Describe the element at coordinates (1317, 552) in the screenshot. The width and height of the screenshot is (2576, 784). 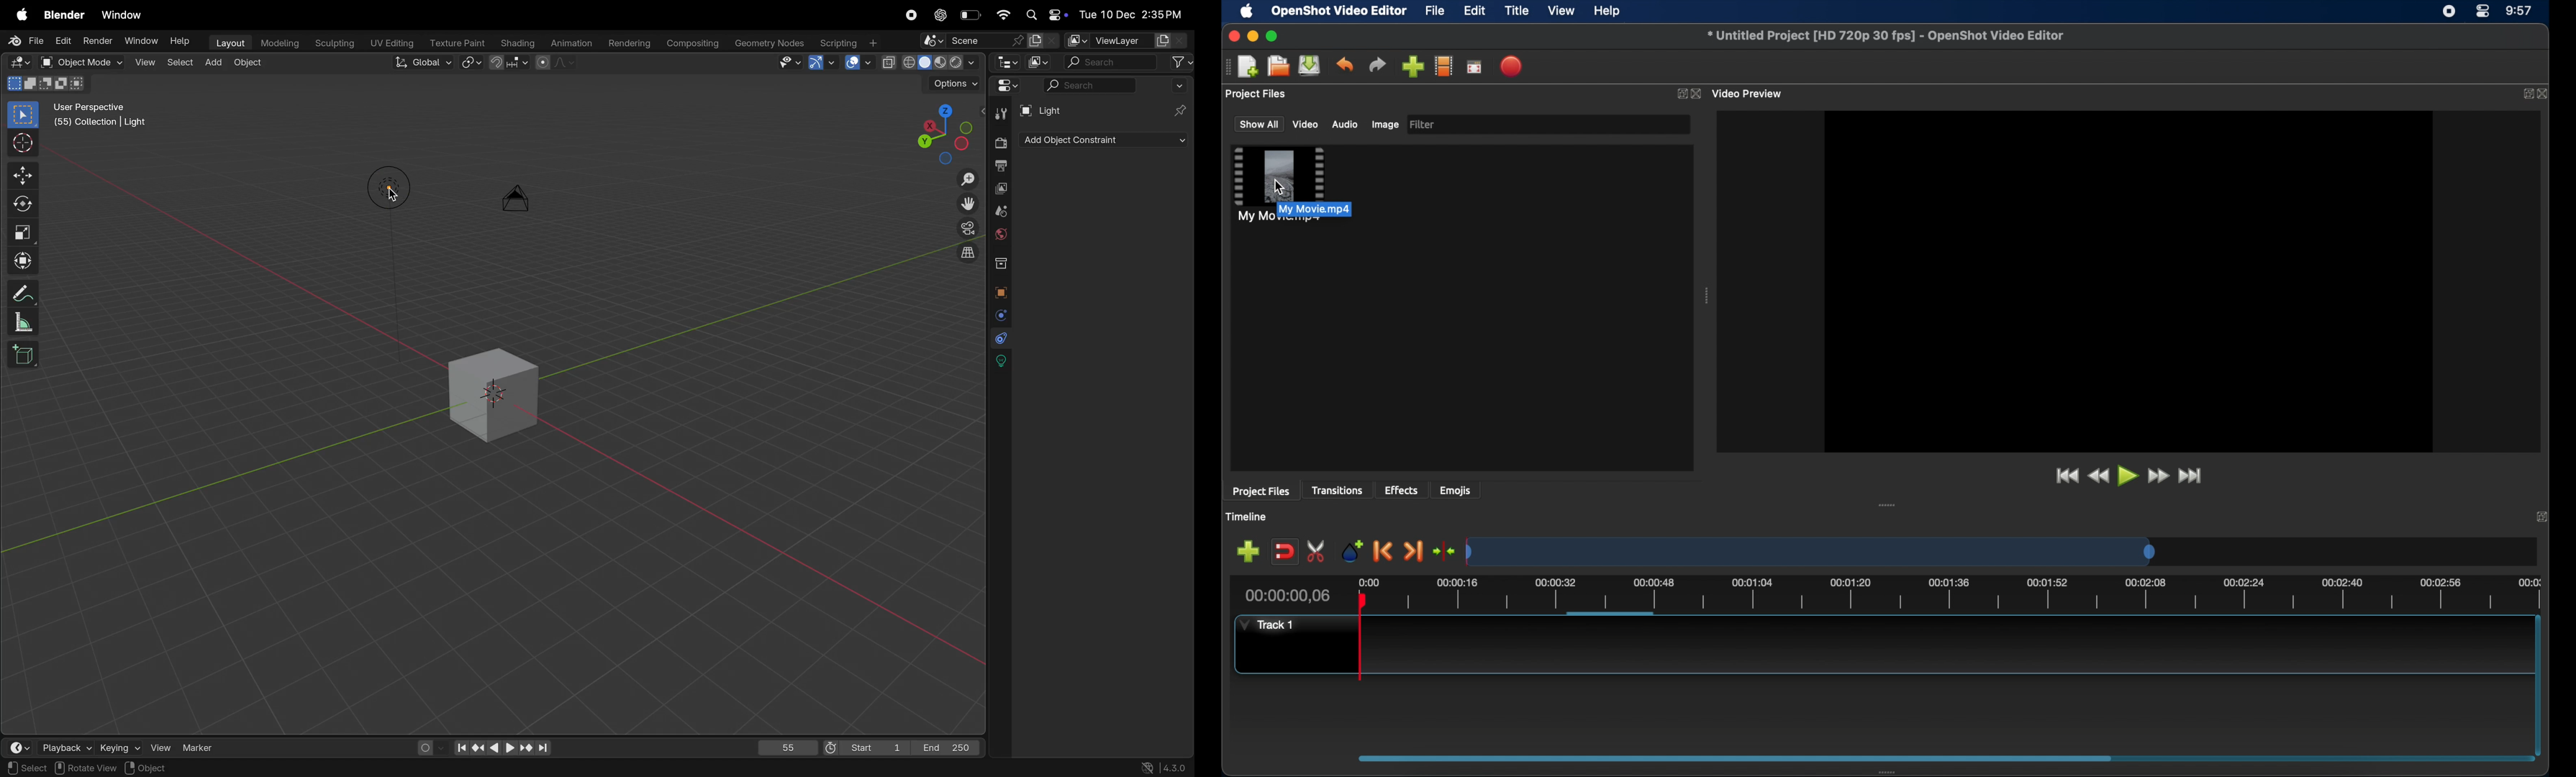
I see `enable razor` at that location.